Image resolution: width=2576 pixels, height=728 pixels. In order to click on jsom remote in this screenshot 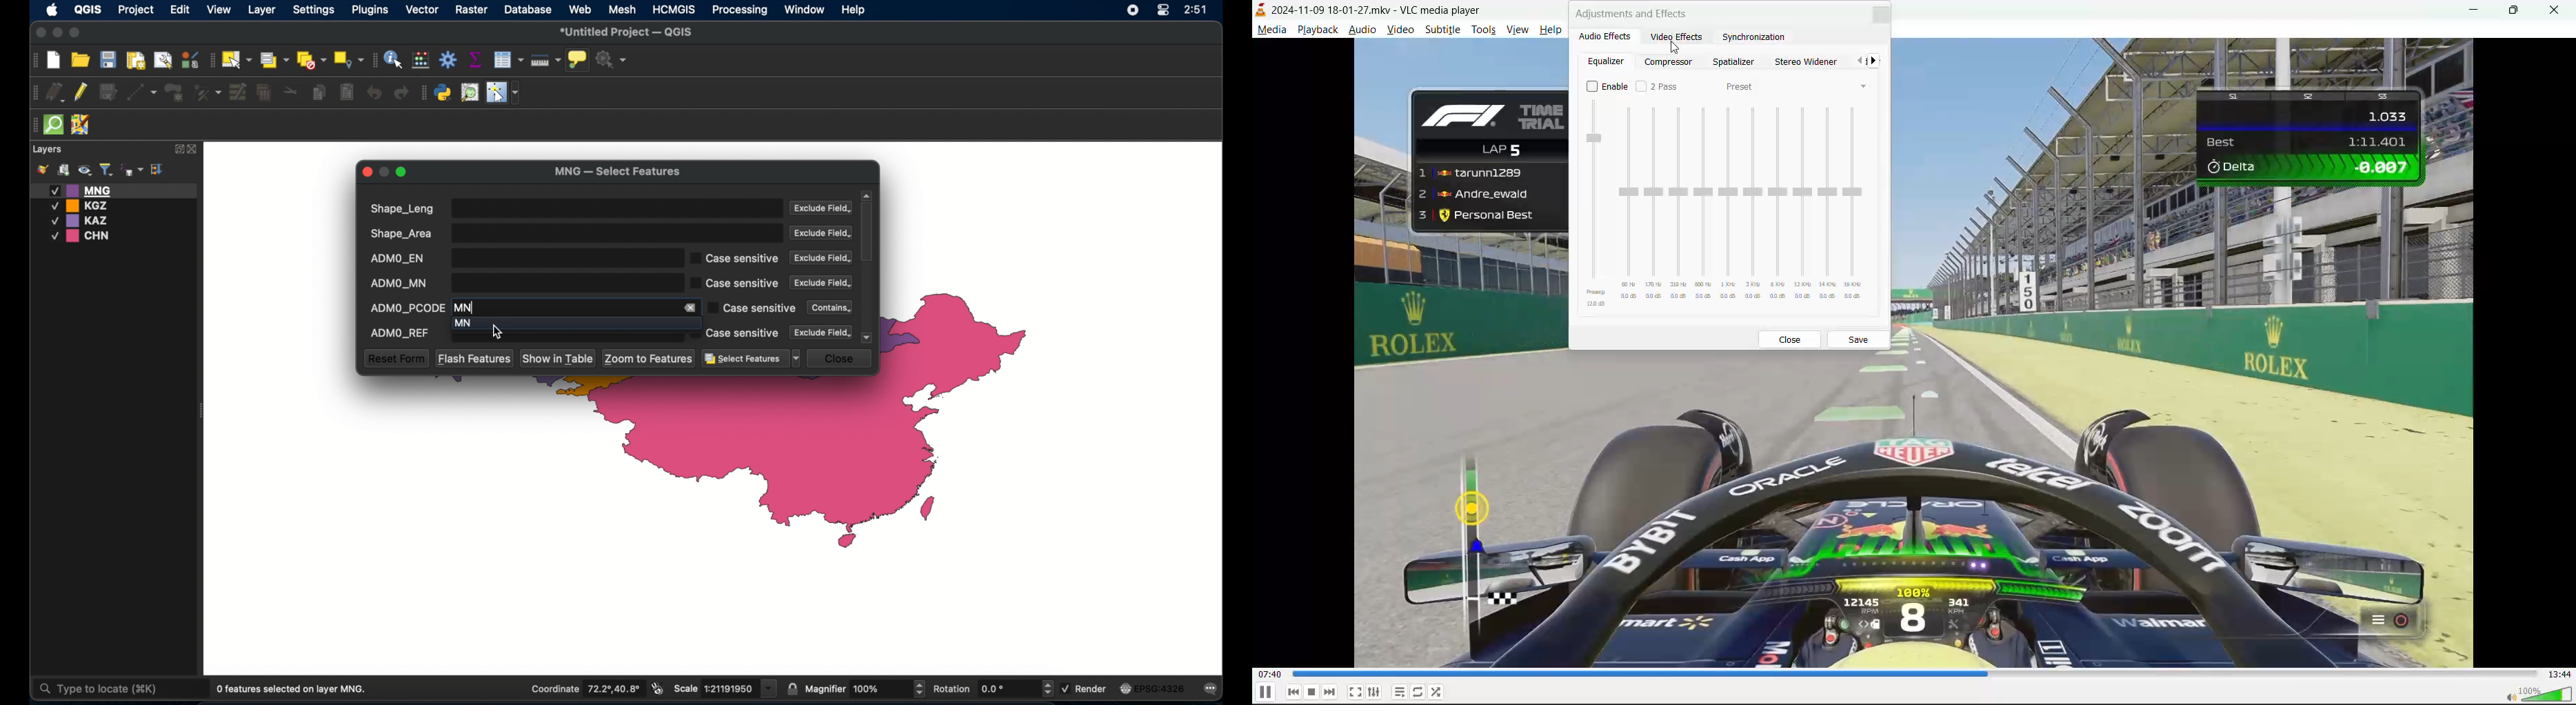, I will do `click(82, 125)`.